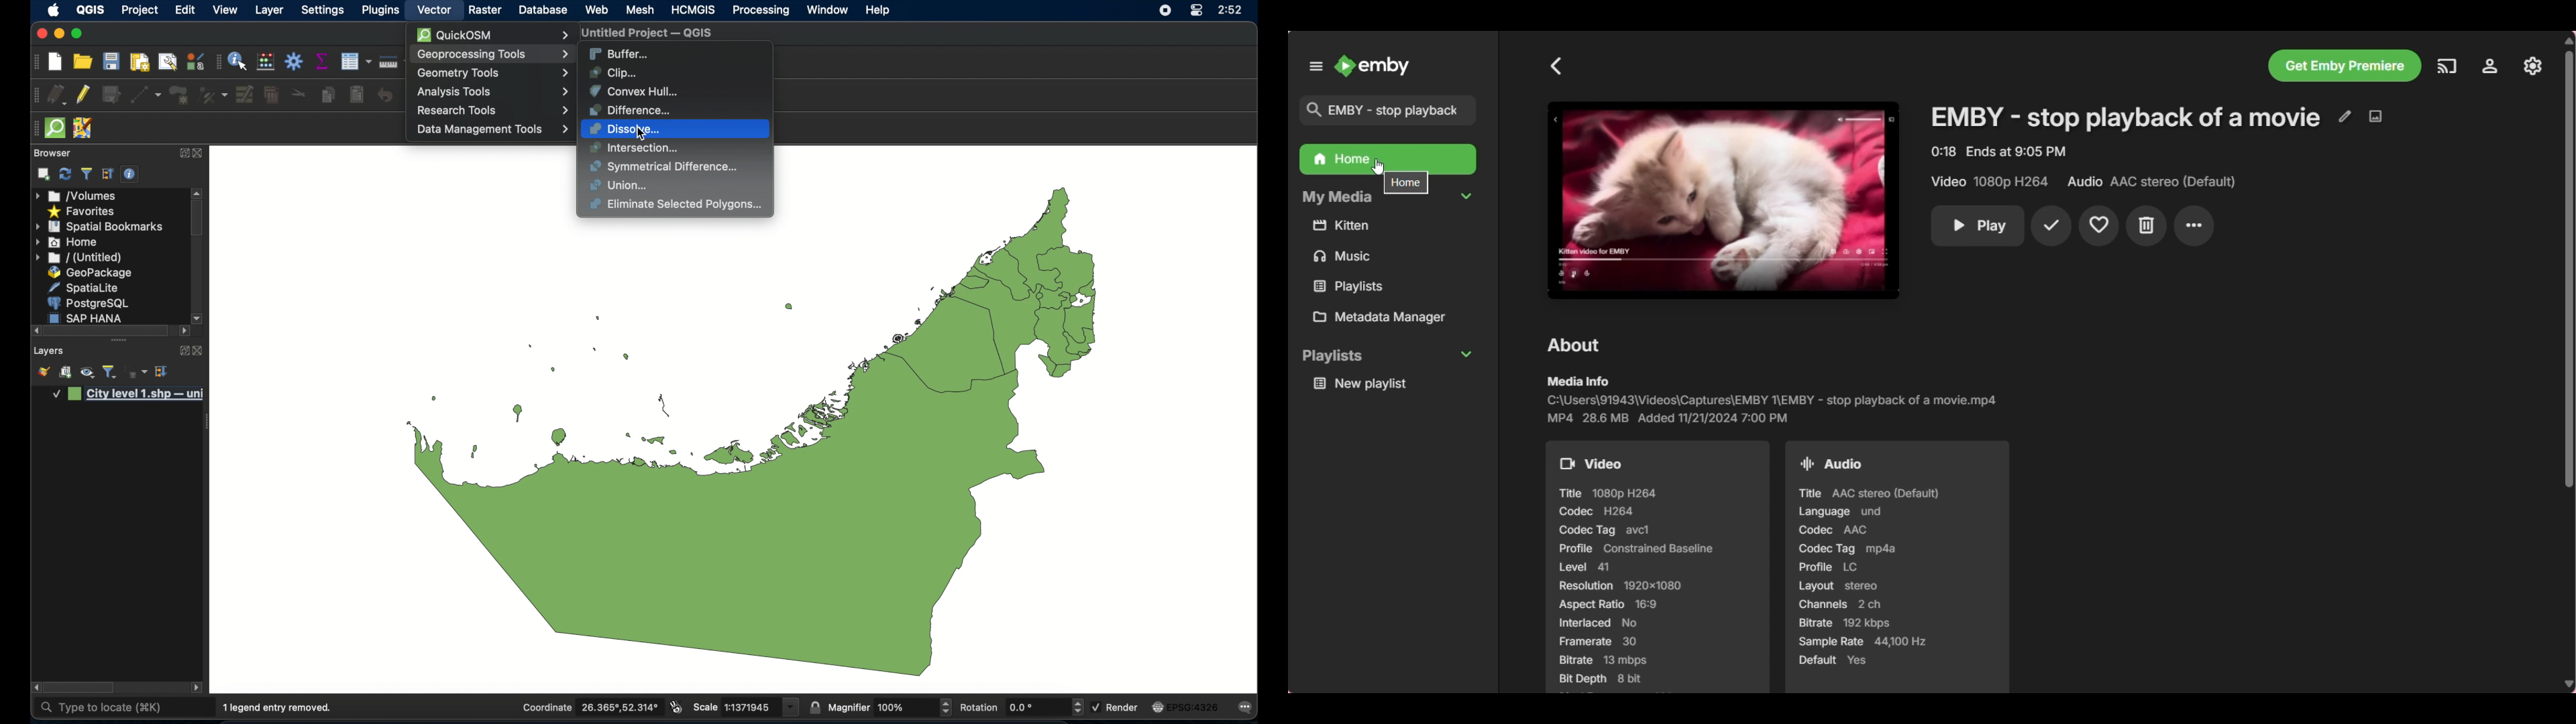  Describe the element at coordinates (678, 205) in the screenshot. I see `eliminate selected polygons` at that location.